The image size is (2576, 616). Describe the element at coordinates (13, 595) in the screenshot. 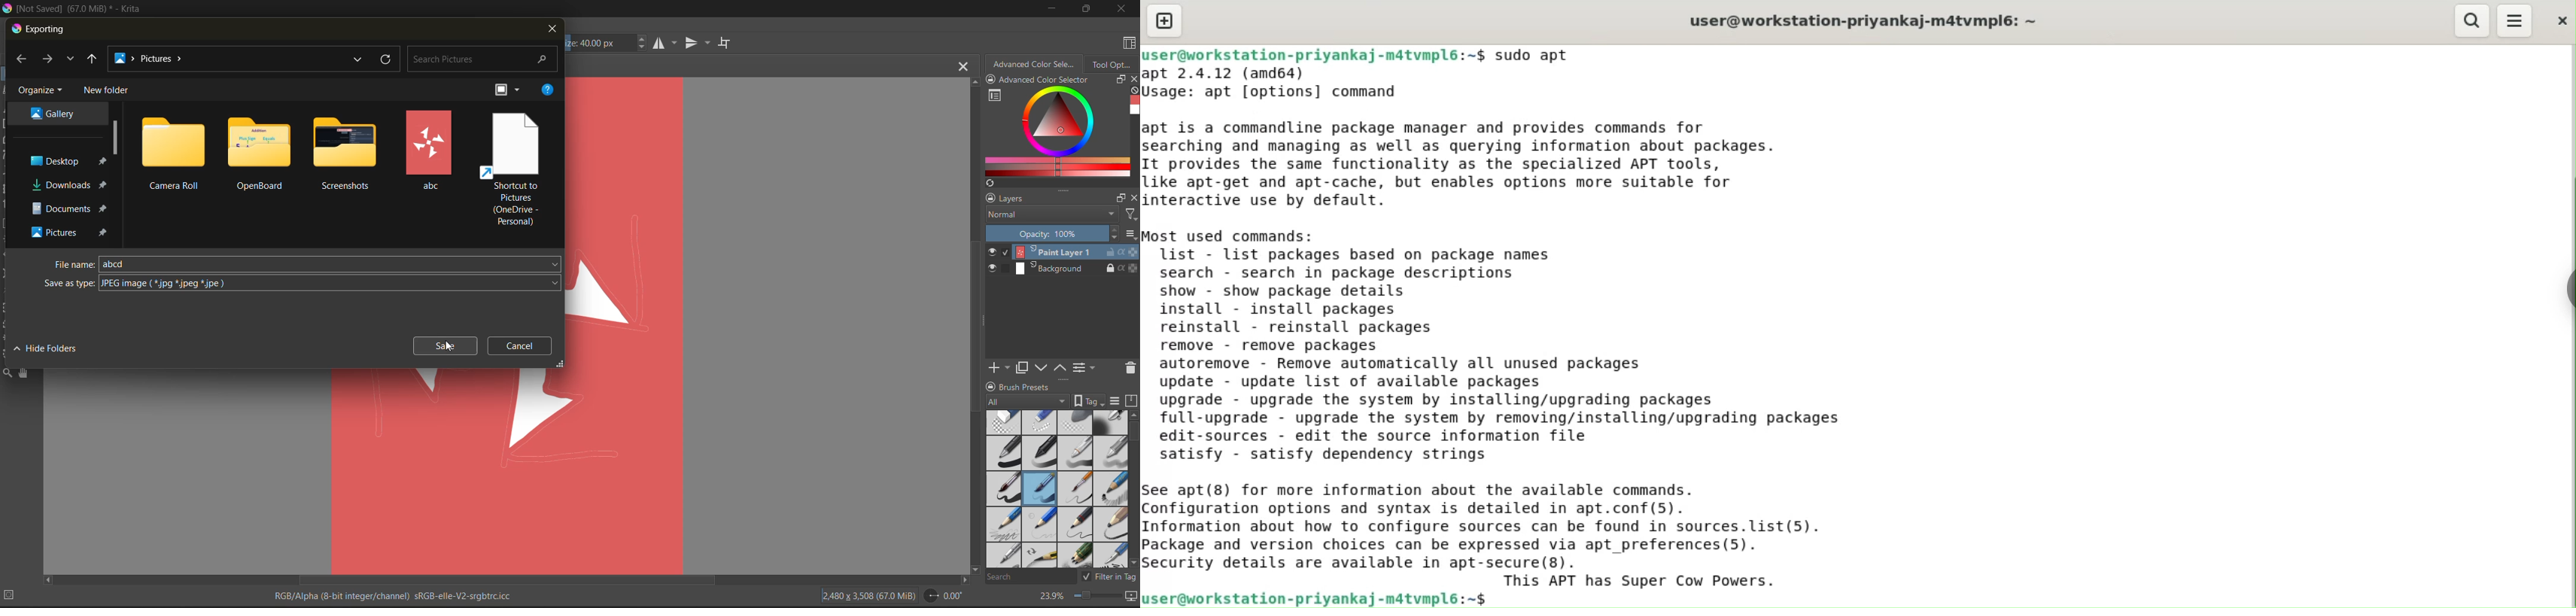

I see `No selection` at that location.